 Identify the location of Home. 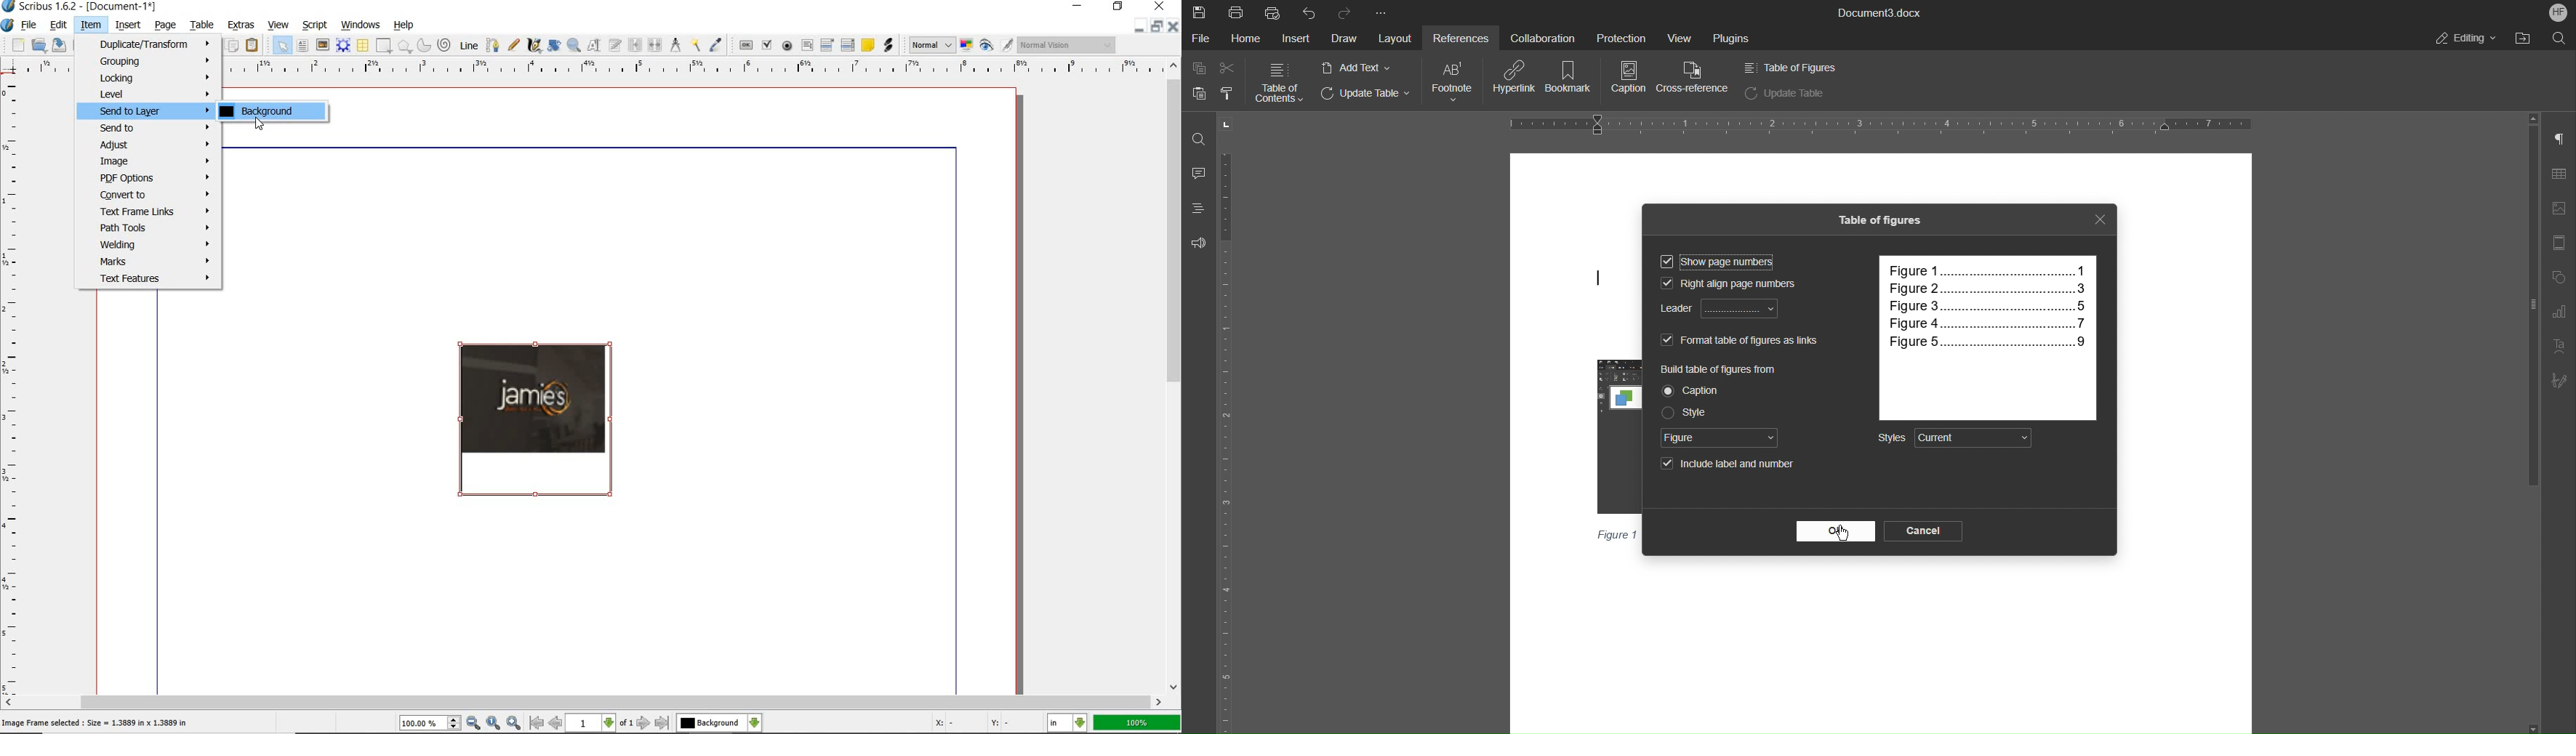
(1248, 39).